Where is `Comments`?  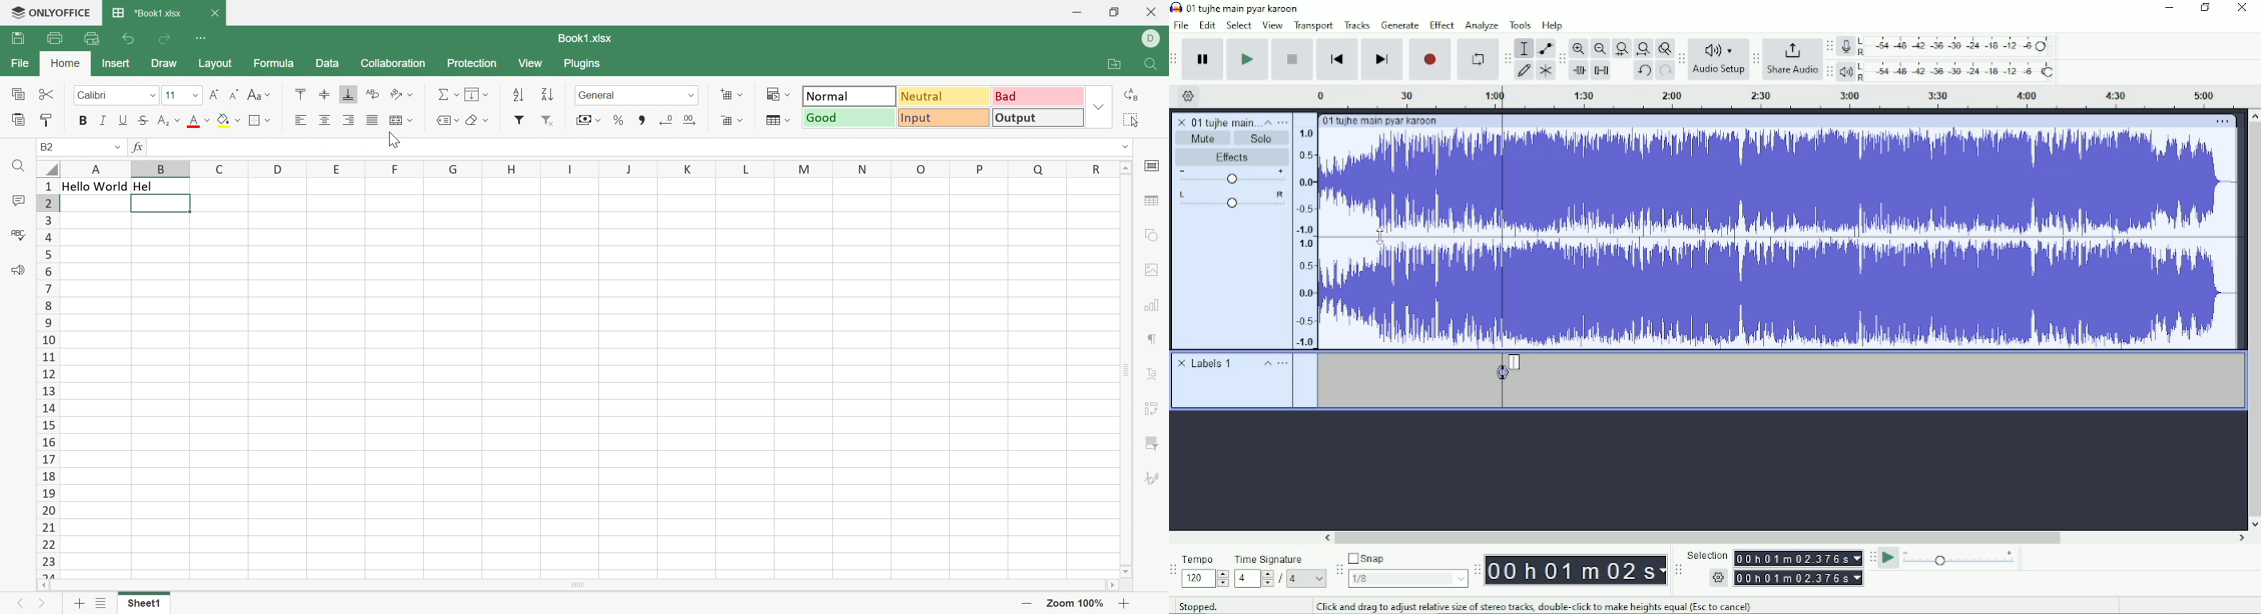
Comments is located at coordinates (15, 201).